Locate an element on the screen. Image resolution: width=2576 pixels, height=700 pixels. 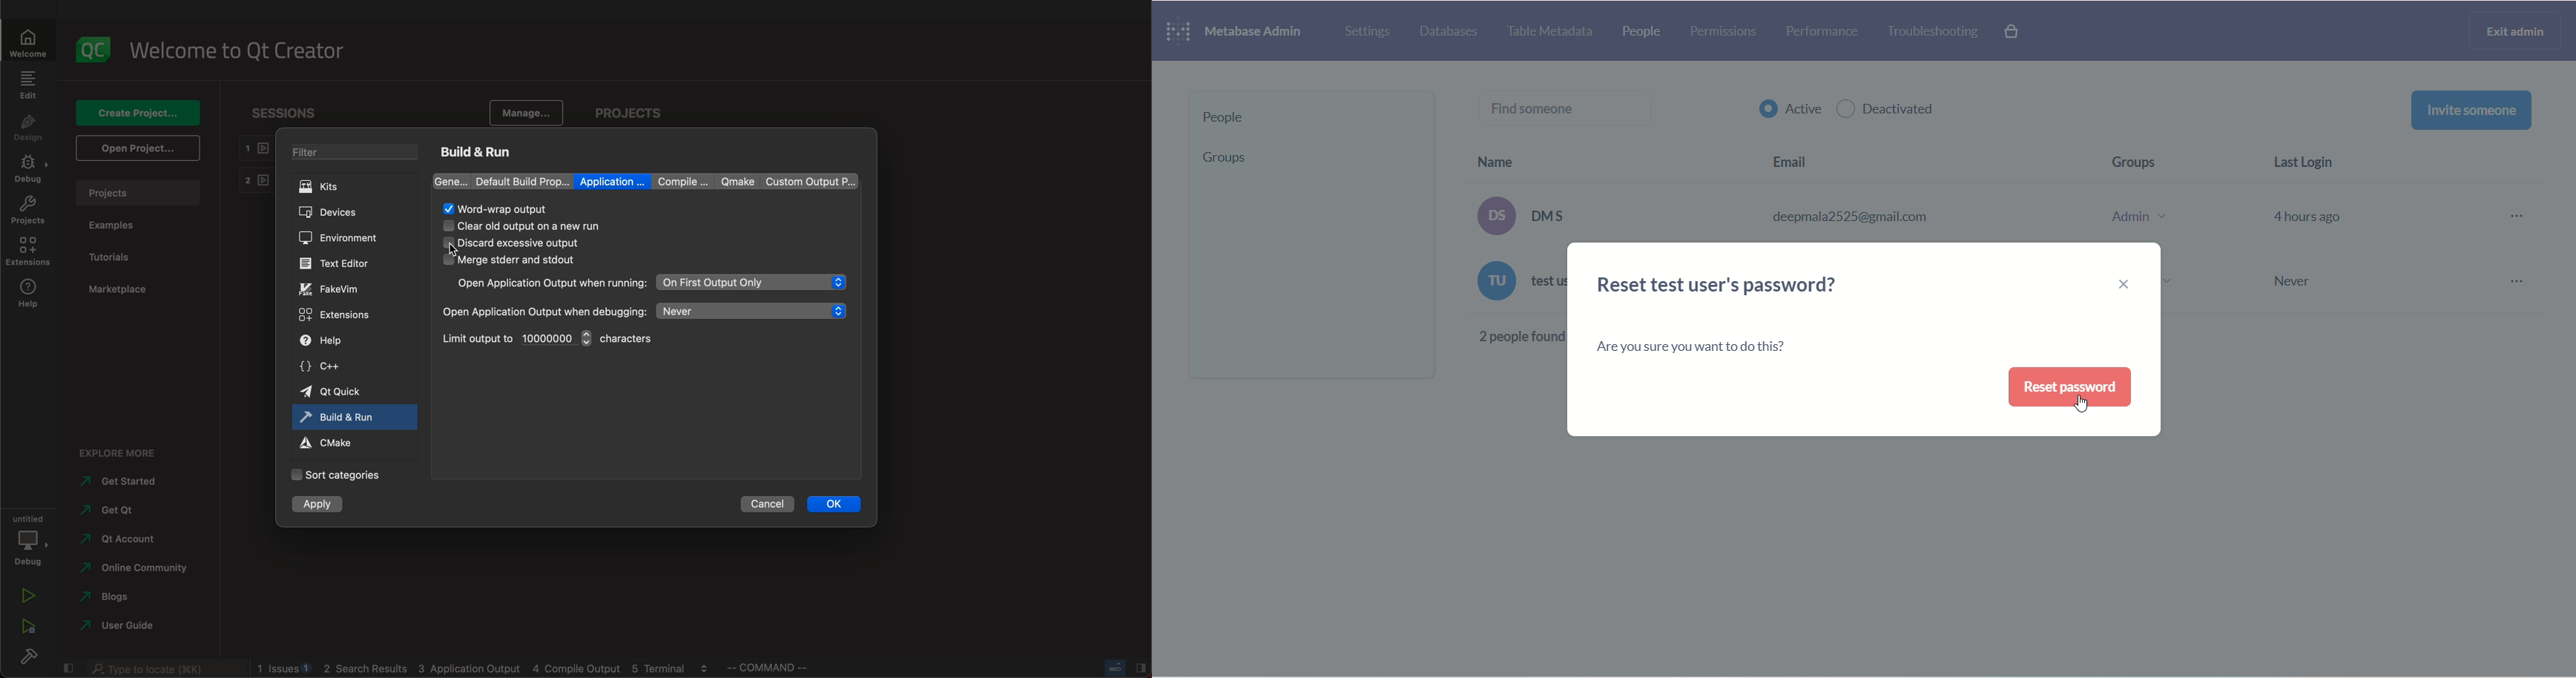
open when debugging is located at coordinates (544, 311).